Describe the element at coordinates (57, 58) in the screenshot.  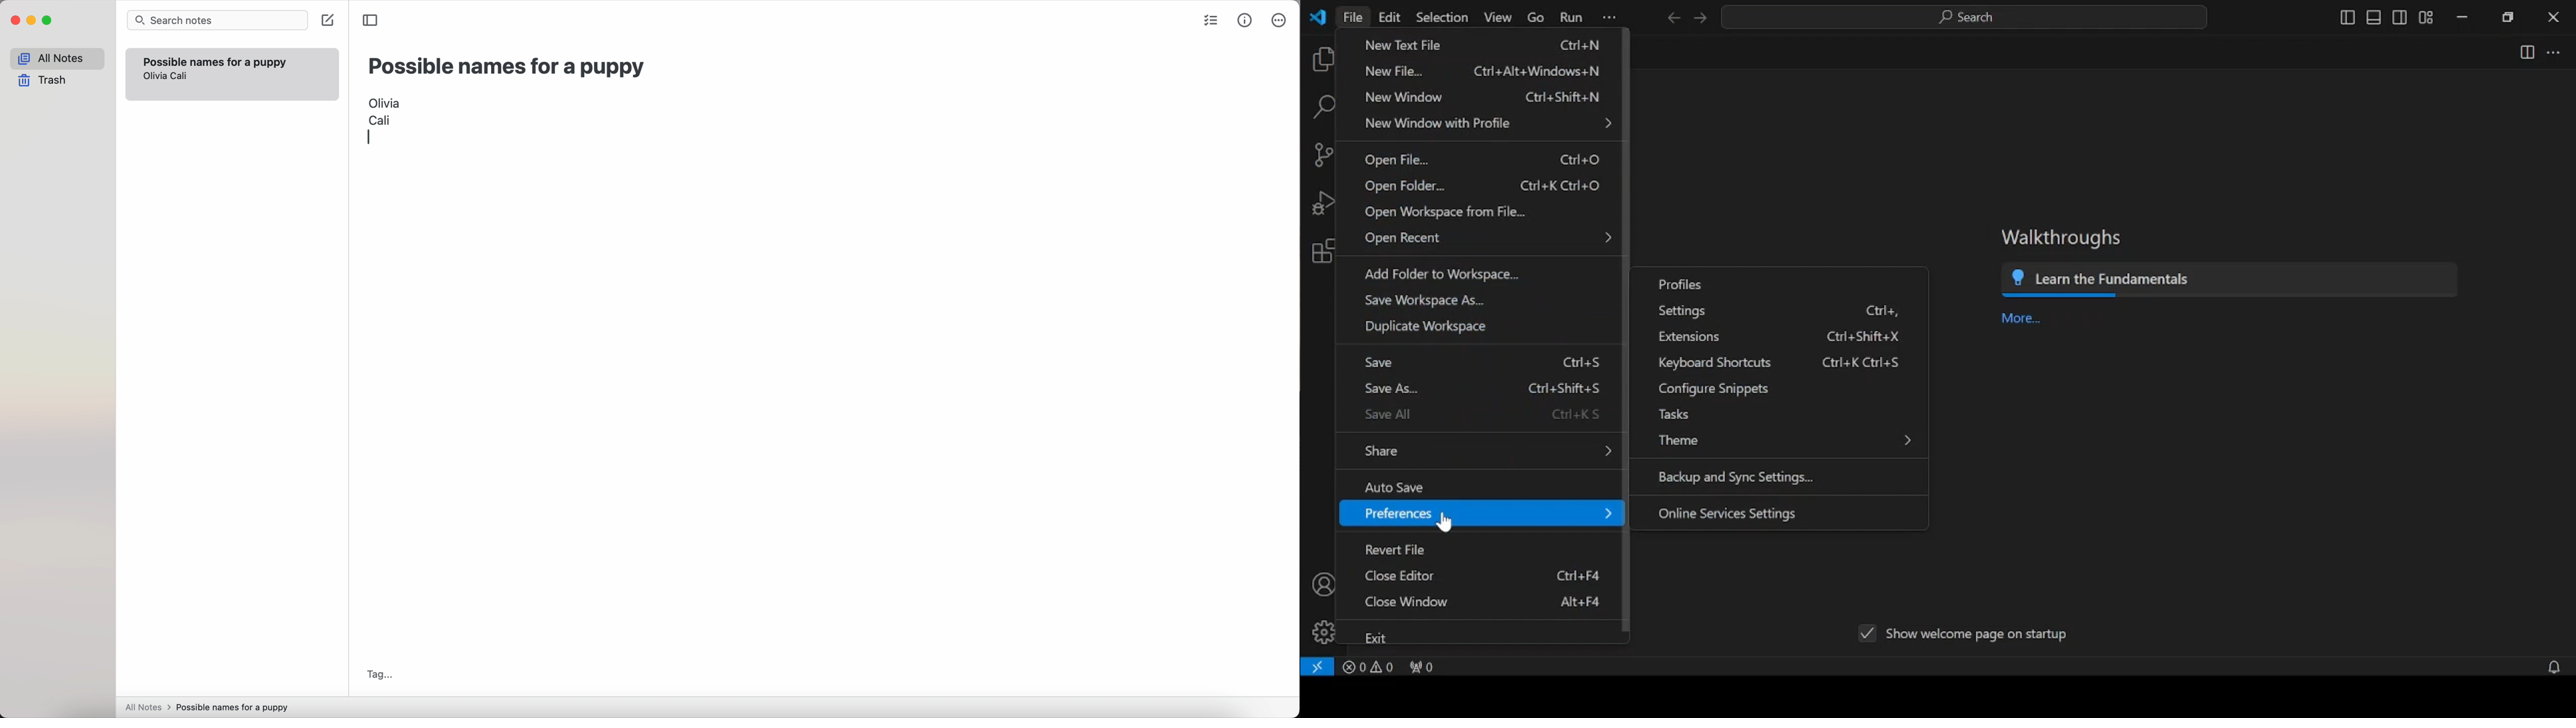
I see `all notes` at that location.